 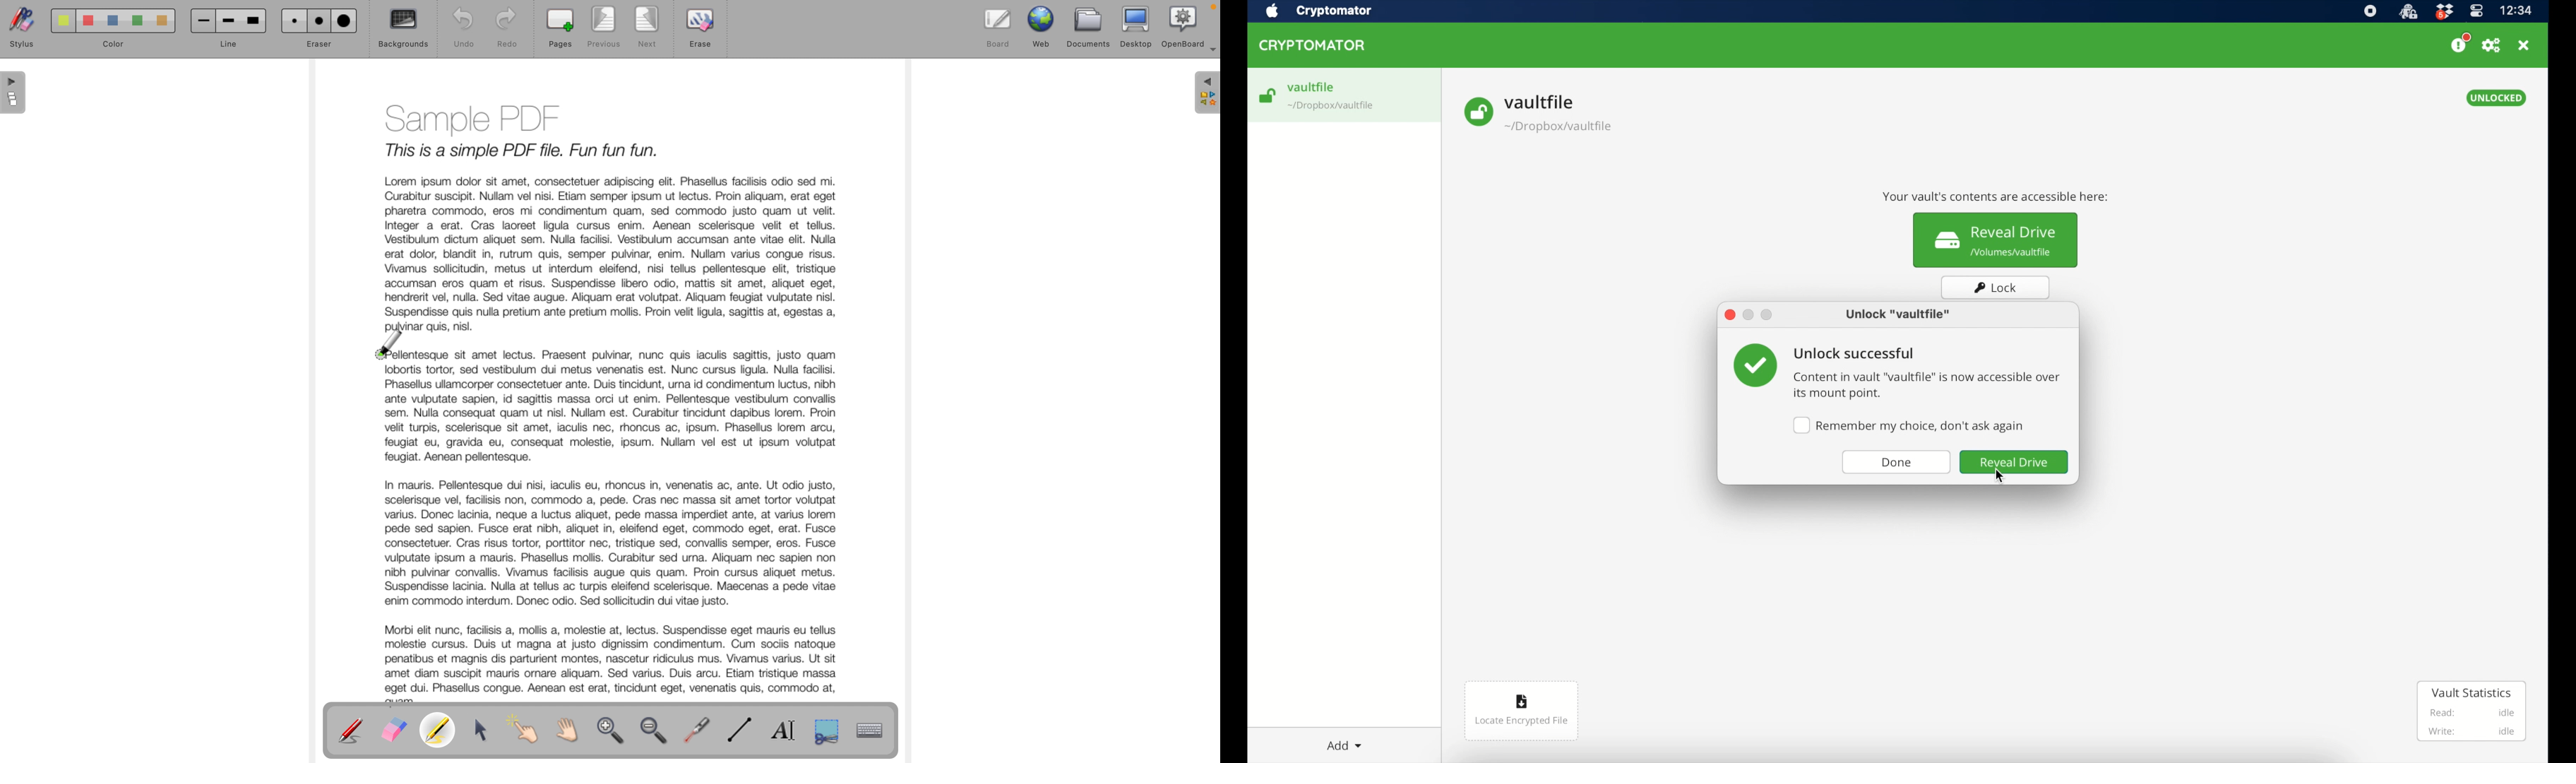 I want to click on stylus, so click(x=19, y=31).